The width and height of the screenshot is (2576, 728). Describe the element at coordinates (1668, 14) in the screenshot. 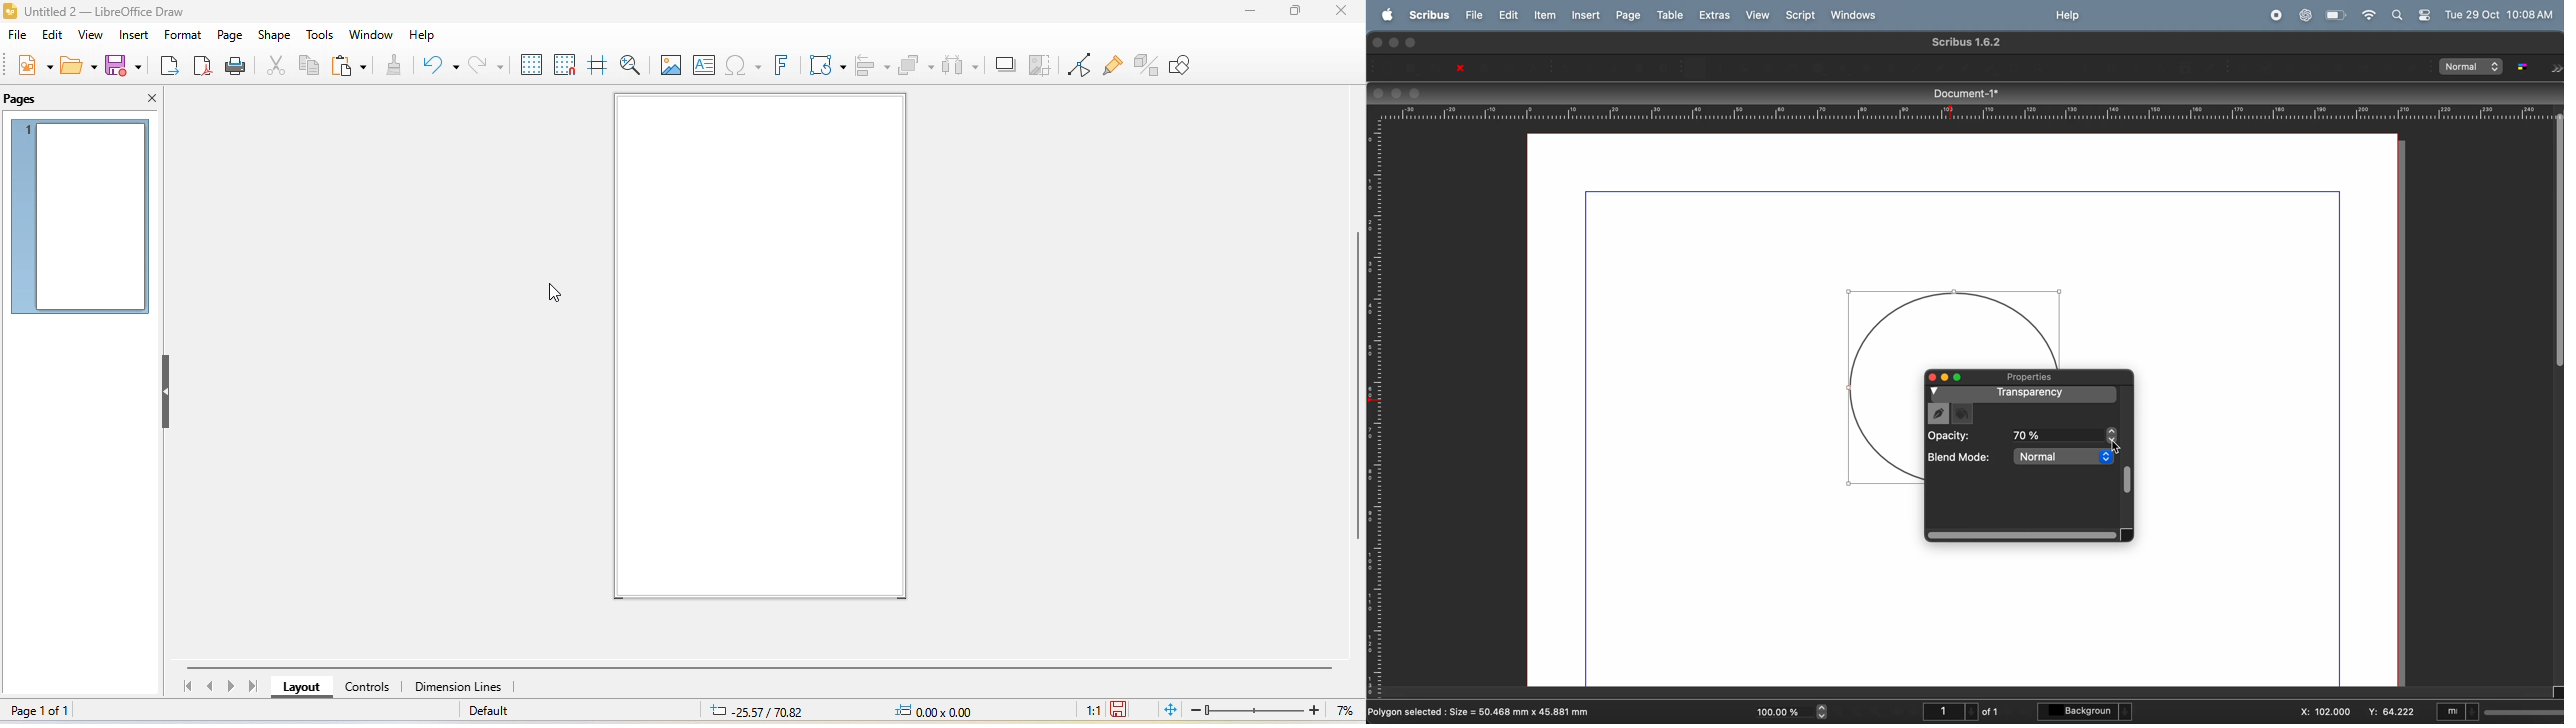

I see `table` at that location.